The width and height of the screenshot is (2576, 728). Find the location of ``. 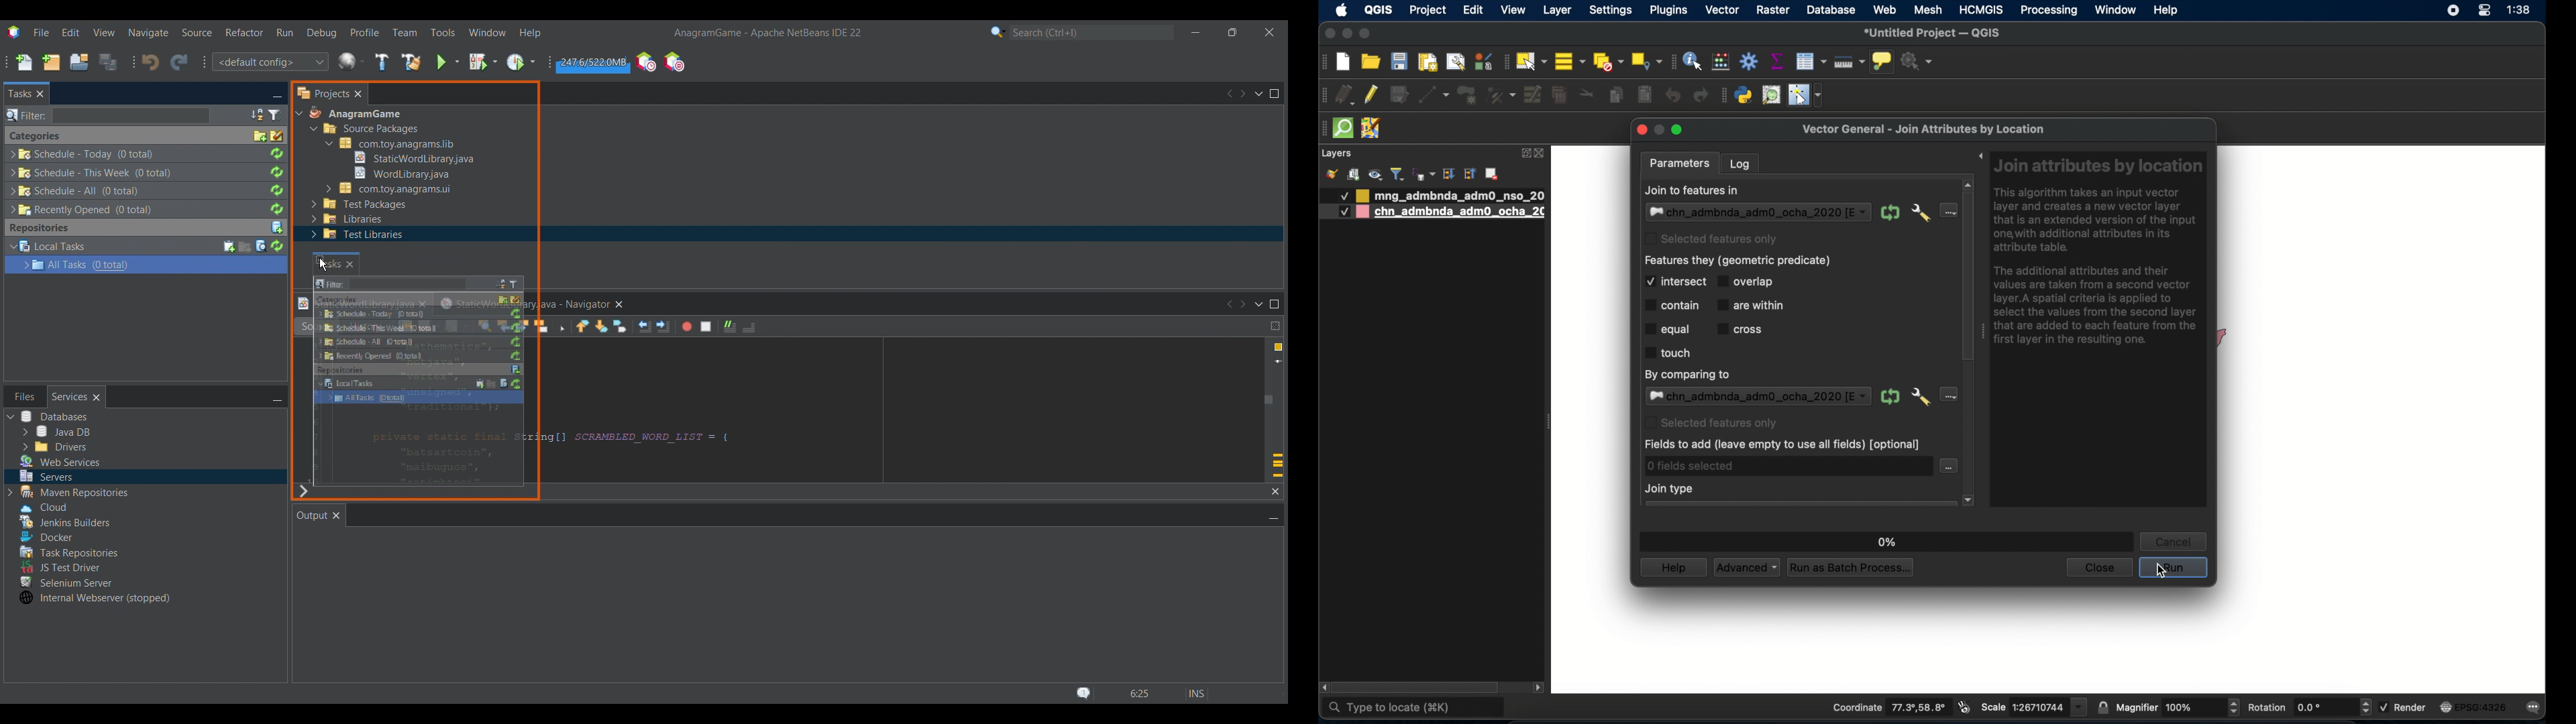

 is located at coordinates (67, 581).